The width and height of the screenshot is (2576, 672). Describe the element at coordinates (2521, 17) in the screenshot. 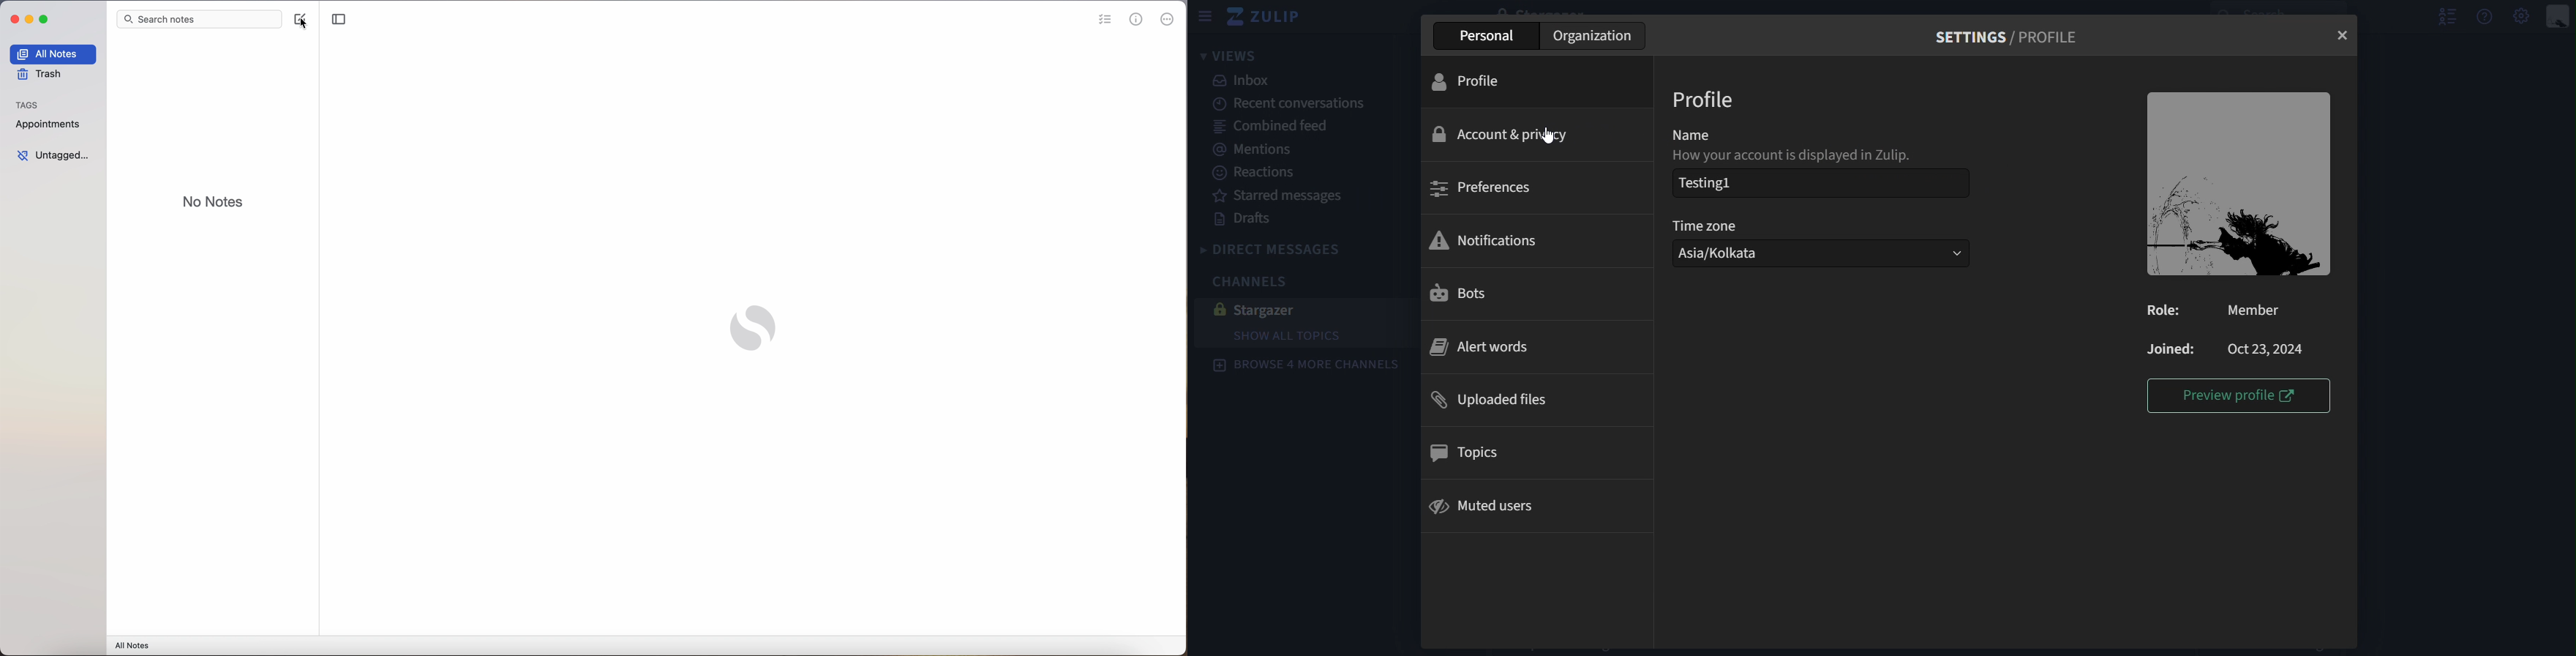

I see `main menu` at that location.